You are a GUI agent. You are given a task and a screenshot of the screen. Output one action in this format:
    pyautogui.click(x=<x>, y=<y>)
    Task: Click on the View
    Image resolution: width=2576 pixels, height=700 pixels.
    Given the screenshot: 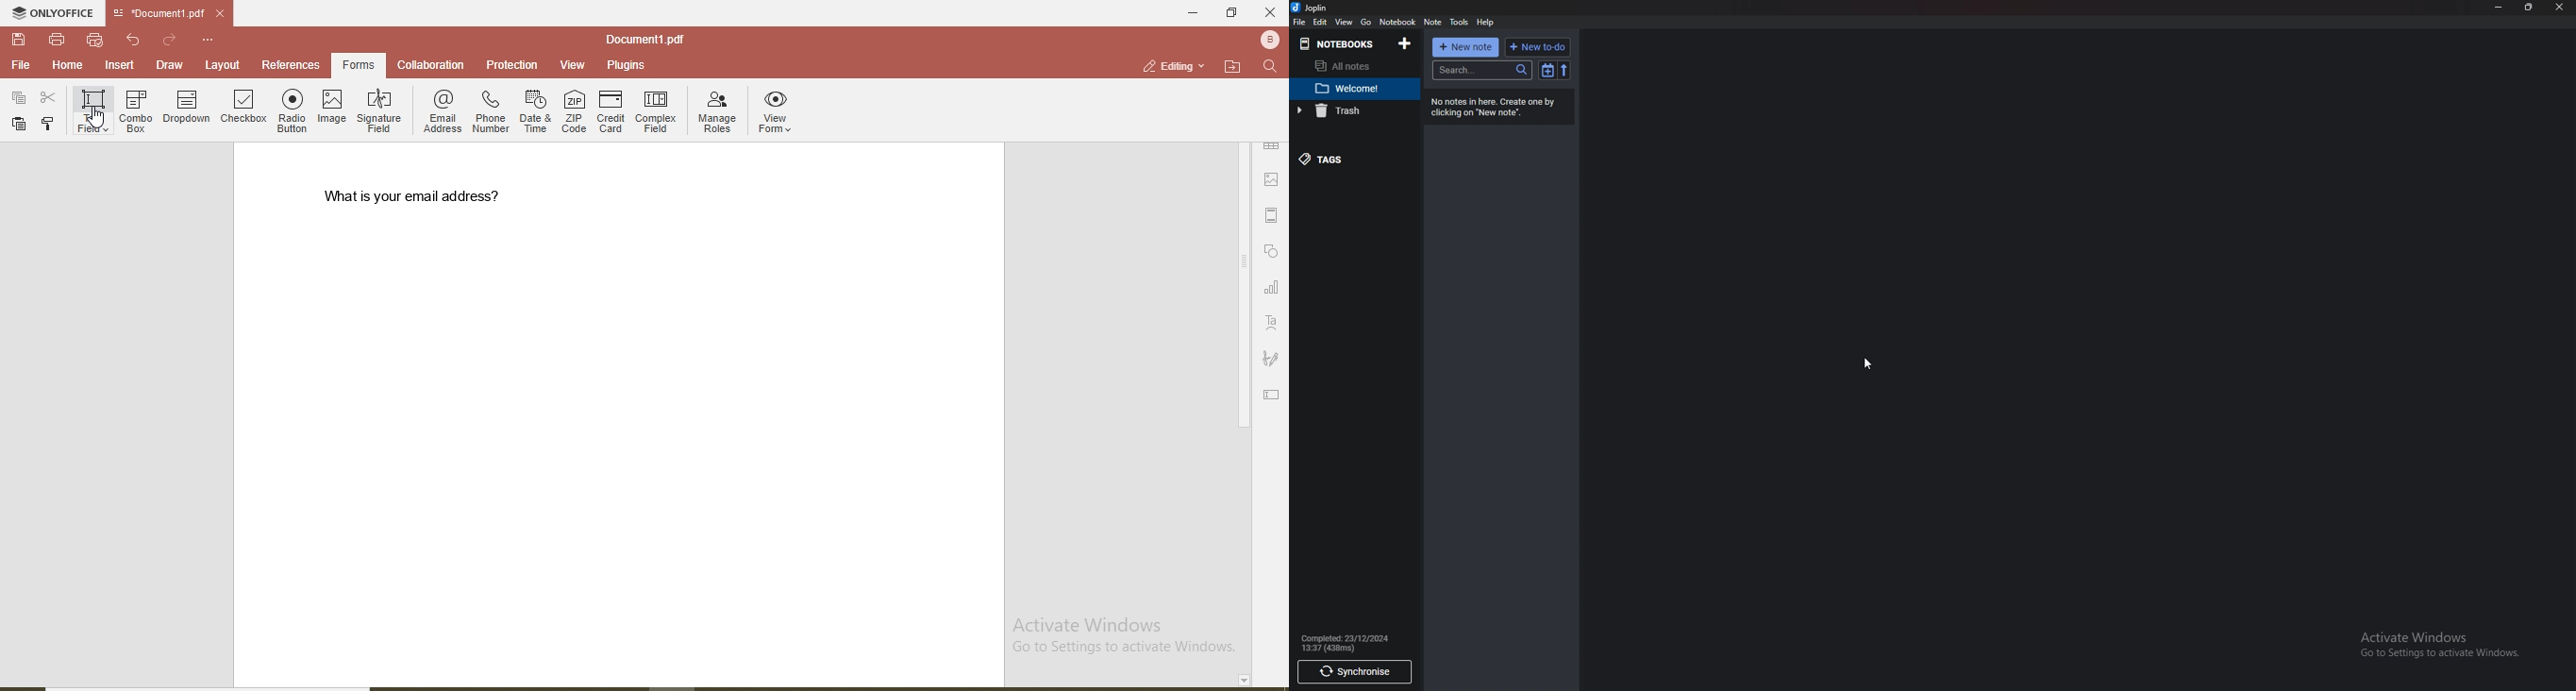 What is the action you would take?
    pyautogui.click(x=1345, y=21)
    